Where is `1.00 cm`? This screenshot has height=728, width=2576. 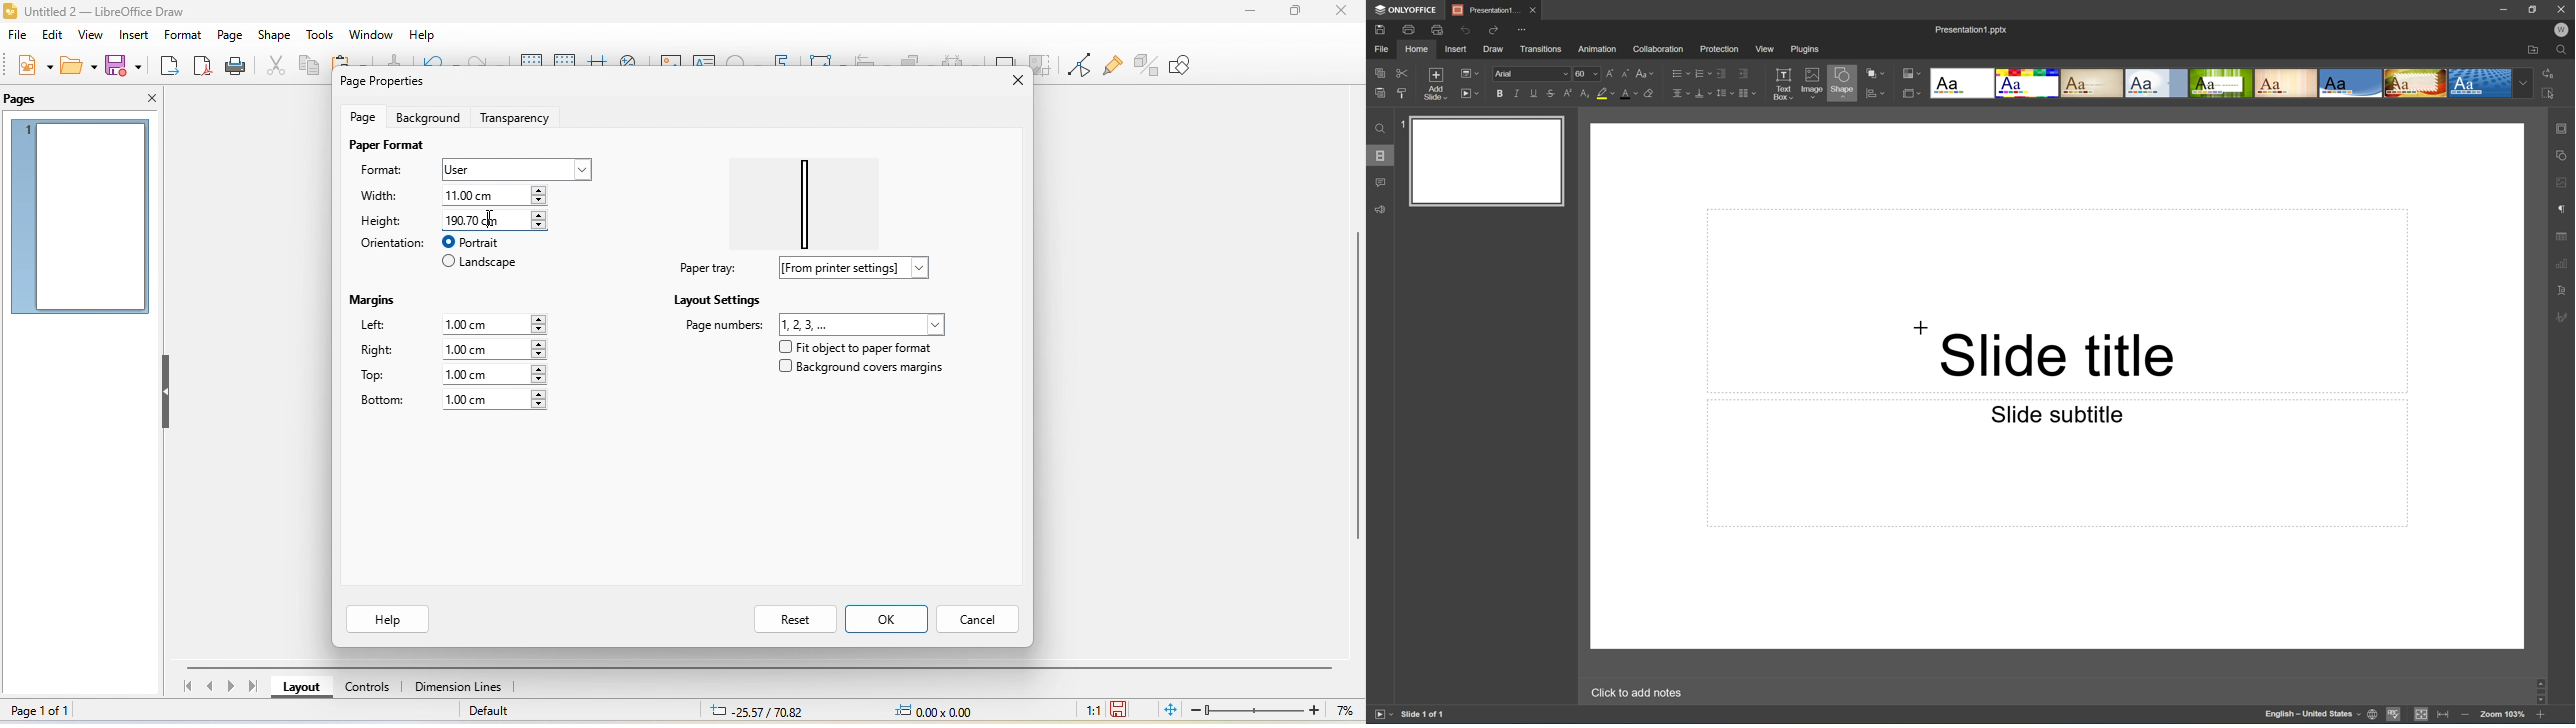 1.00 cm is located at coordinates (498, 322).